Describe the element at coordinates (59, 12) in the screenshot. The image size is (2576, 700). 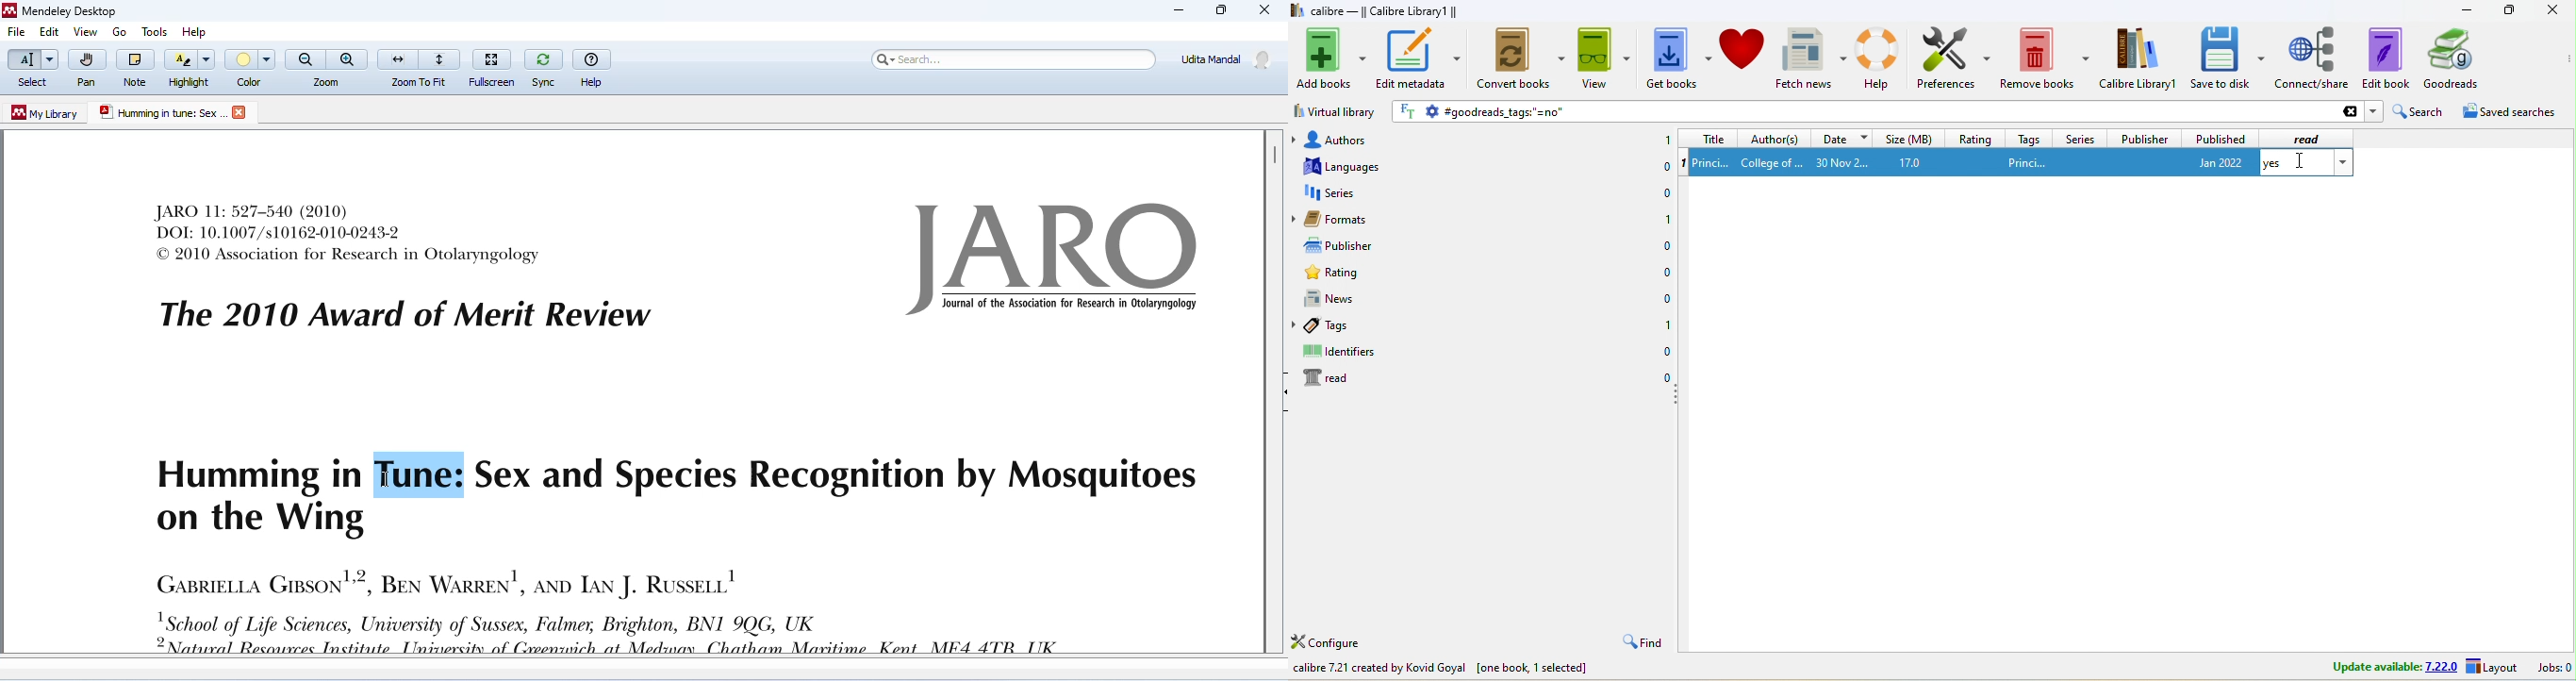
I see `Mendeley Desktop` at that location.